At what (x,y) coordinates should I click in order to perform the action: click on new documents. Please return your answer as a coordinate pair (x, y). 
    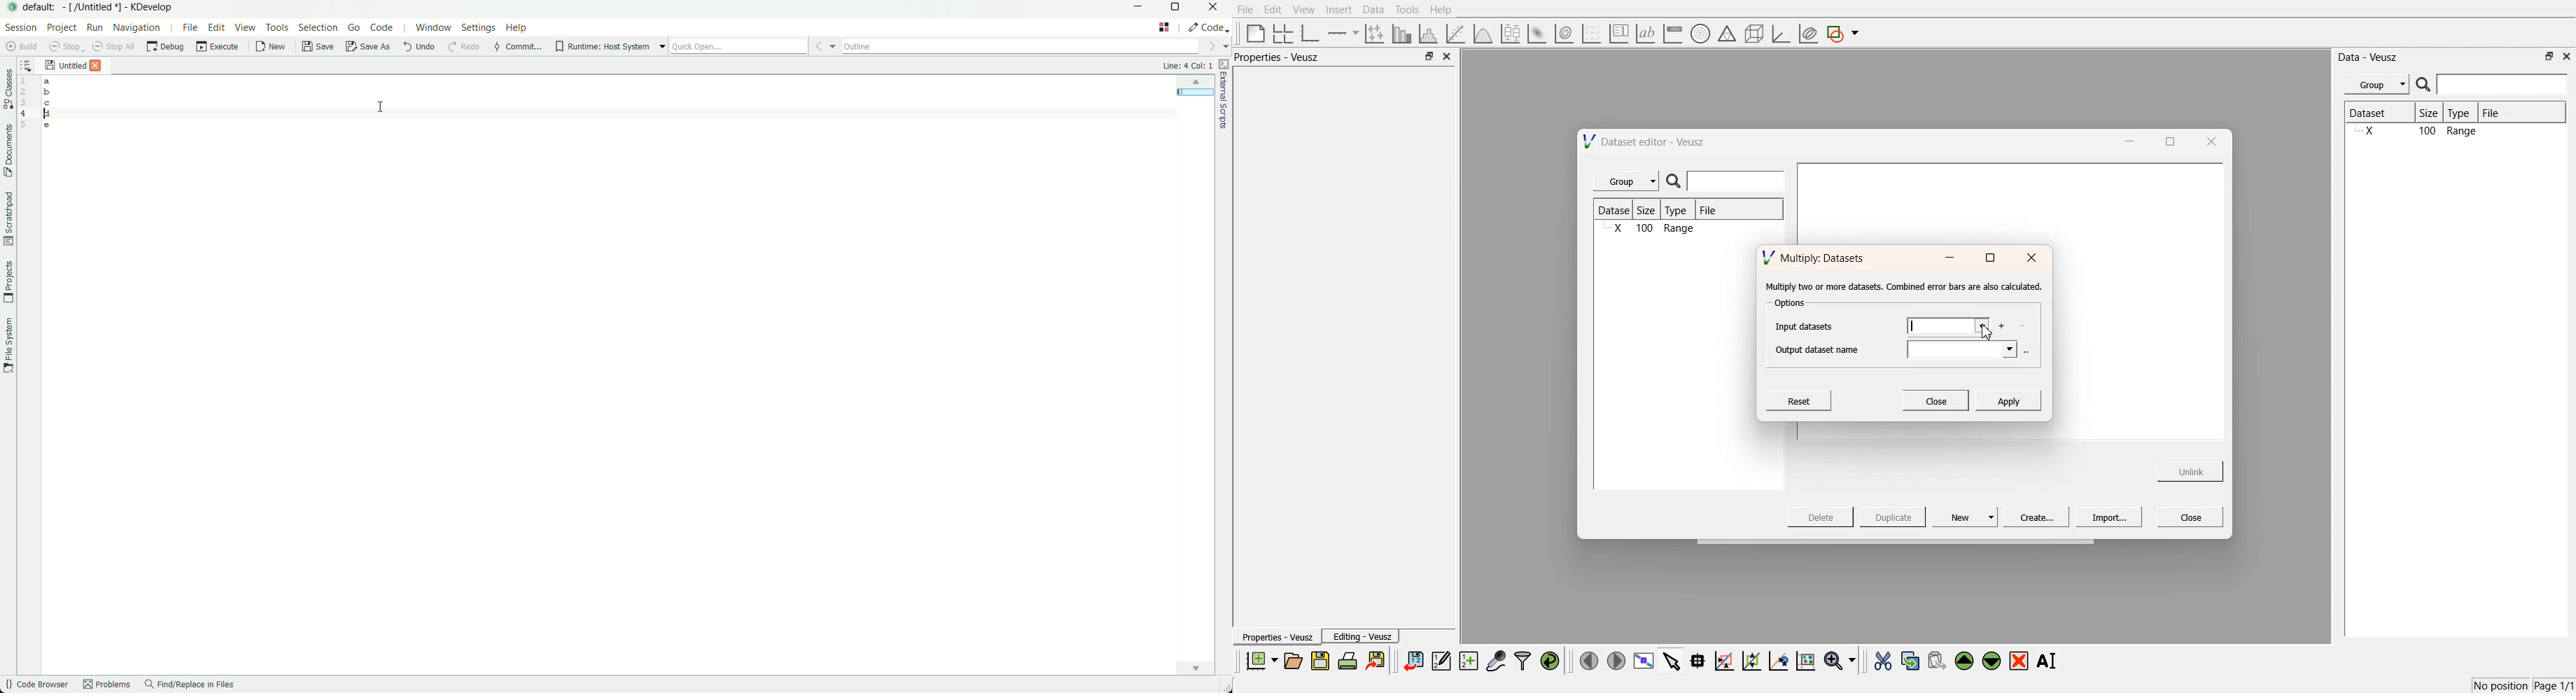
    Looking at the image, I should click on (1260, 660).